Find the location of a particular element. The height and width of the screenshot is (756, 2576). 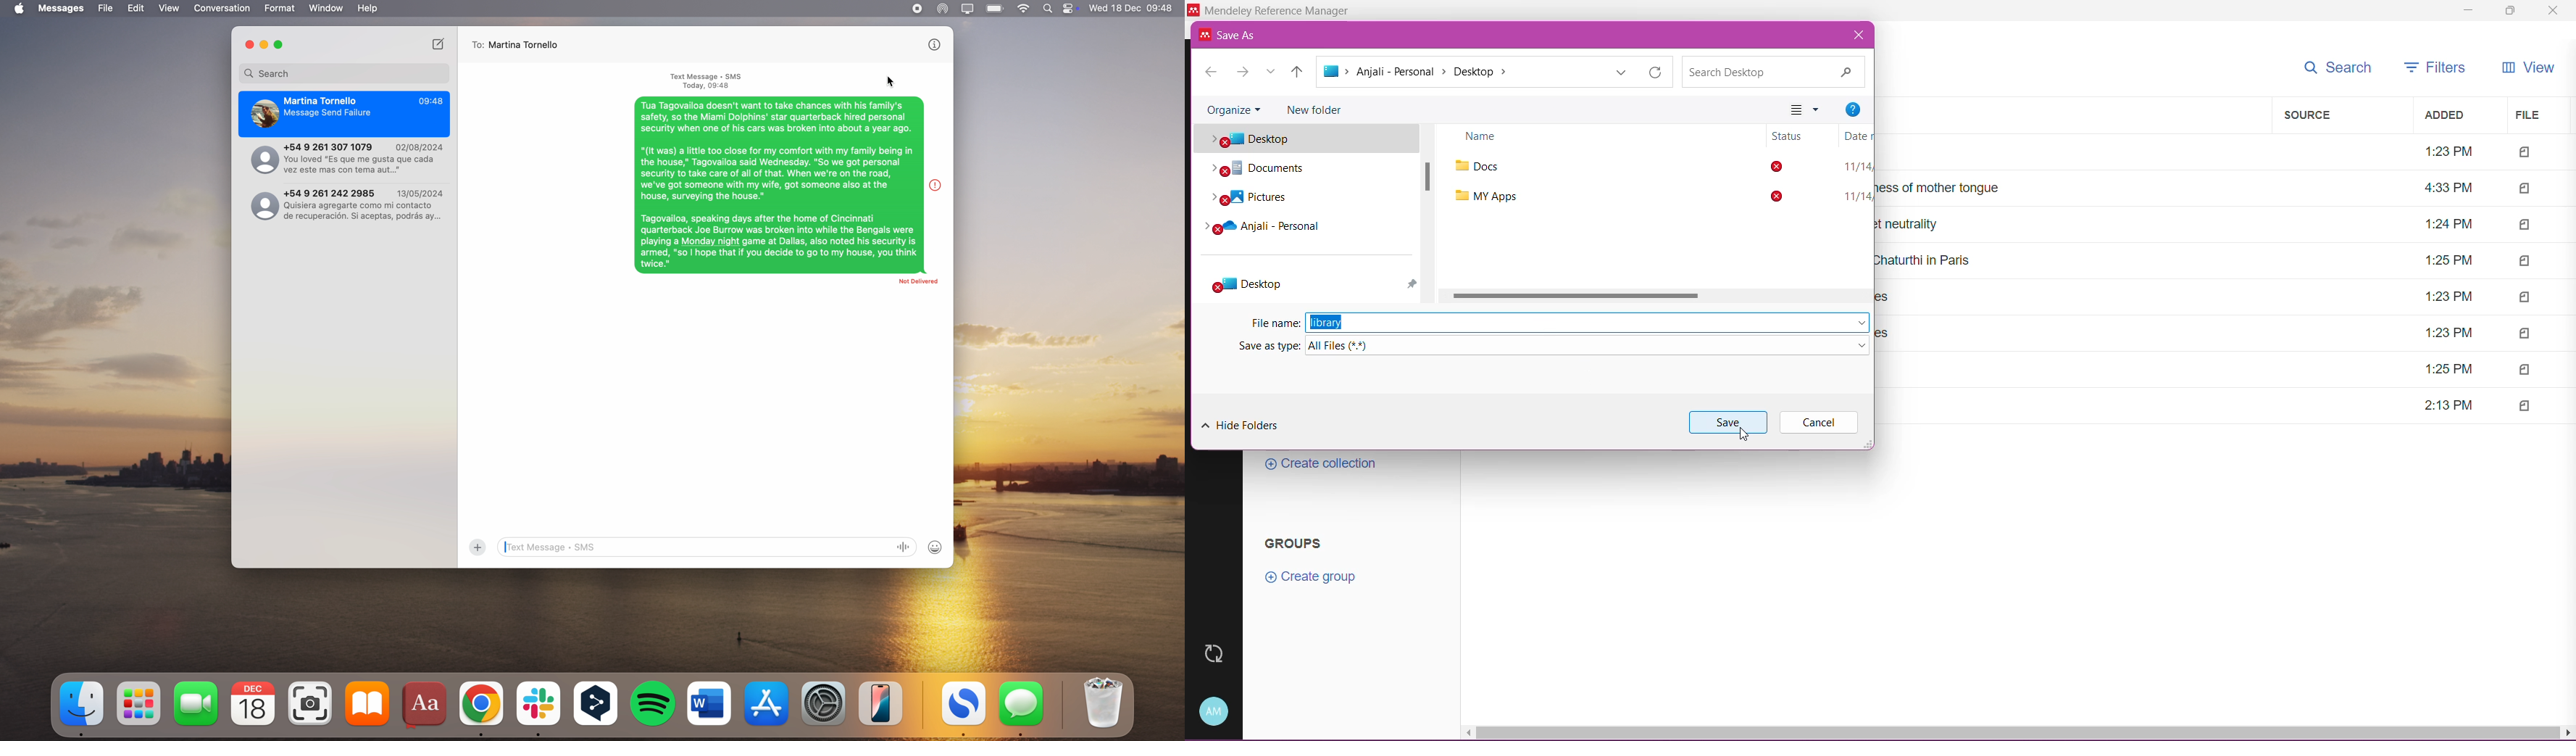

File name is located at coordinates (1273, 323).